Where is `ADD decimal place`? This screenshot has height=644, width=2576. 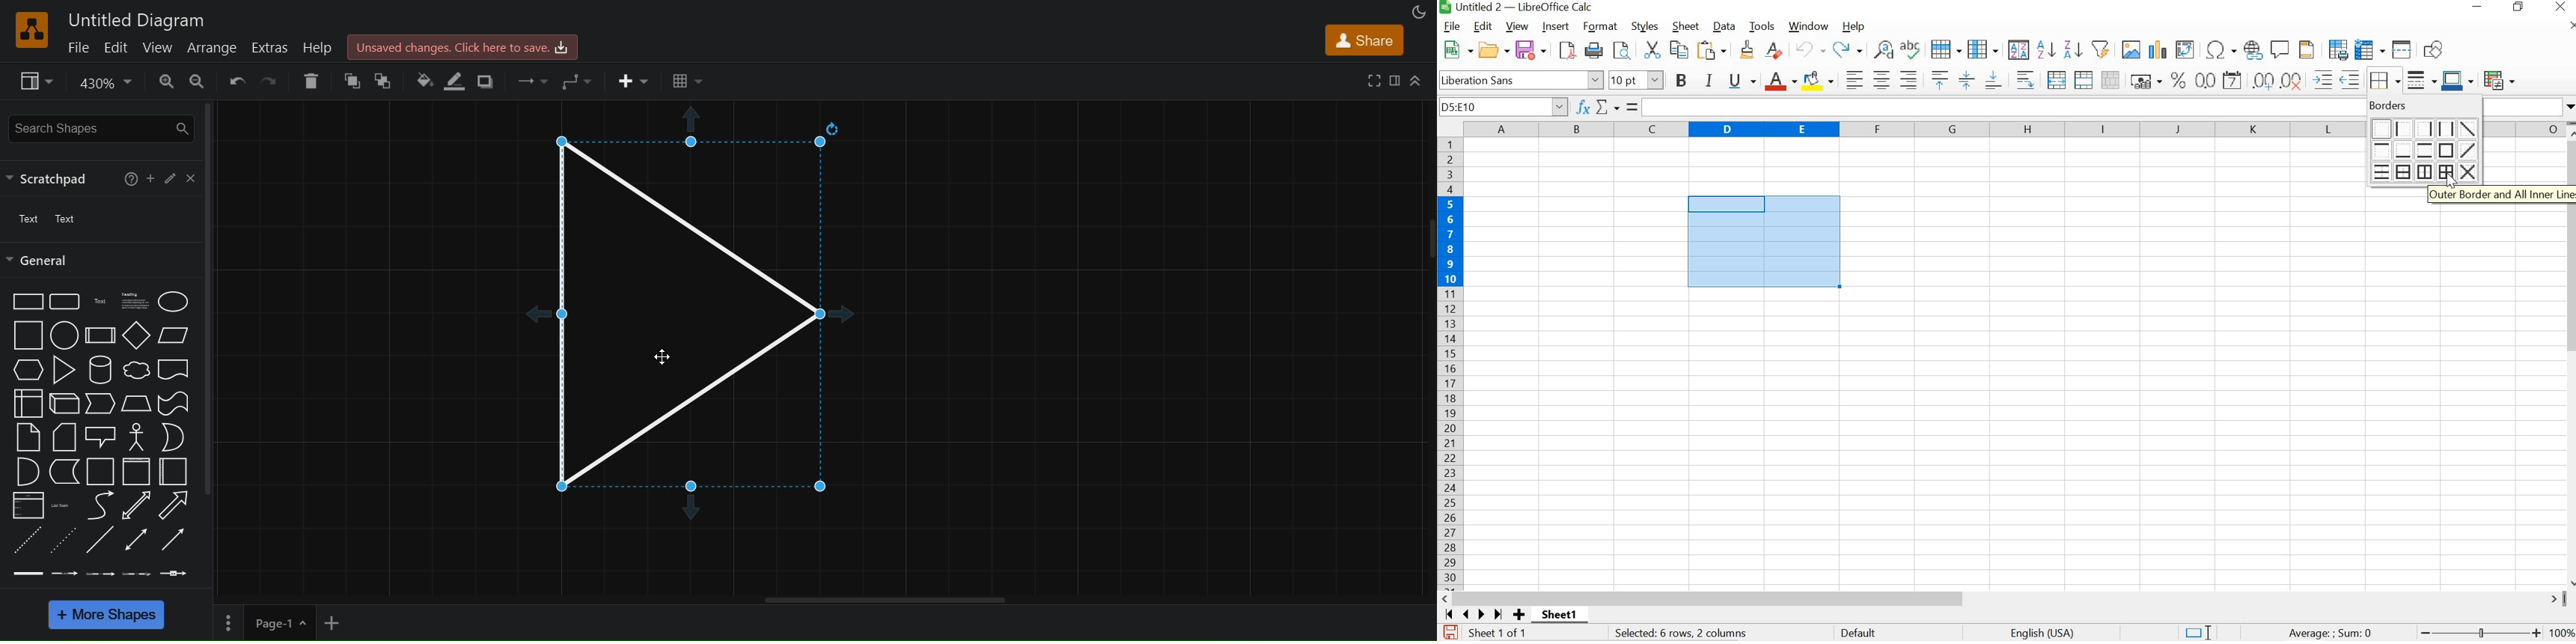
ADD decimal place is located at coordinates (2264, 81).